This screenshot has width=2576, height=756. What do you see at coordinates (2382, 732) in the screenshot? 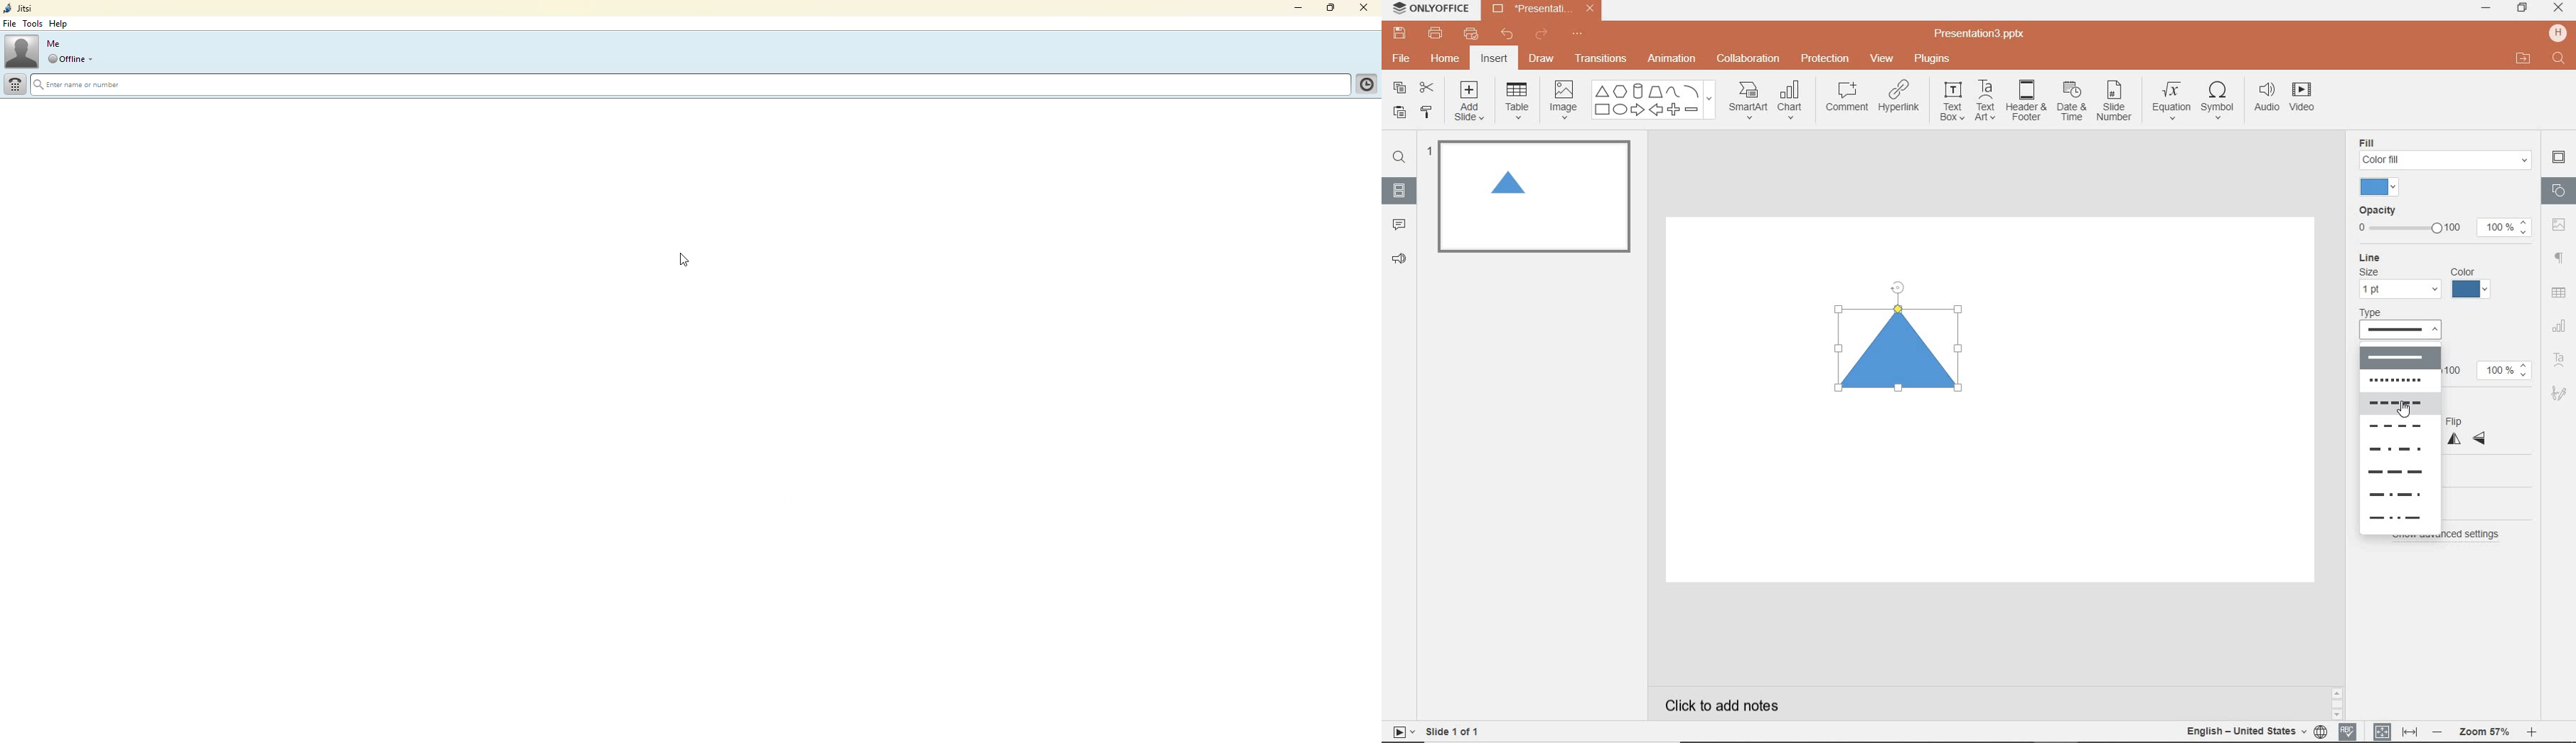
I see `FIT TO SLIDE` at bounding box center [2382, 732].